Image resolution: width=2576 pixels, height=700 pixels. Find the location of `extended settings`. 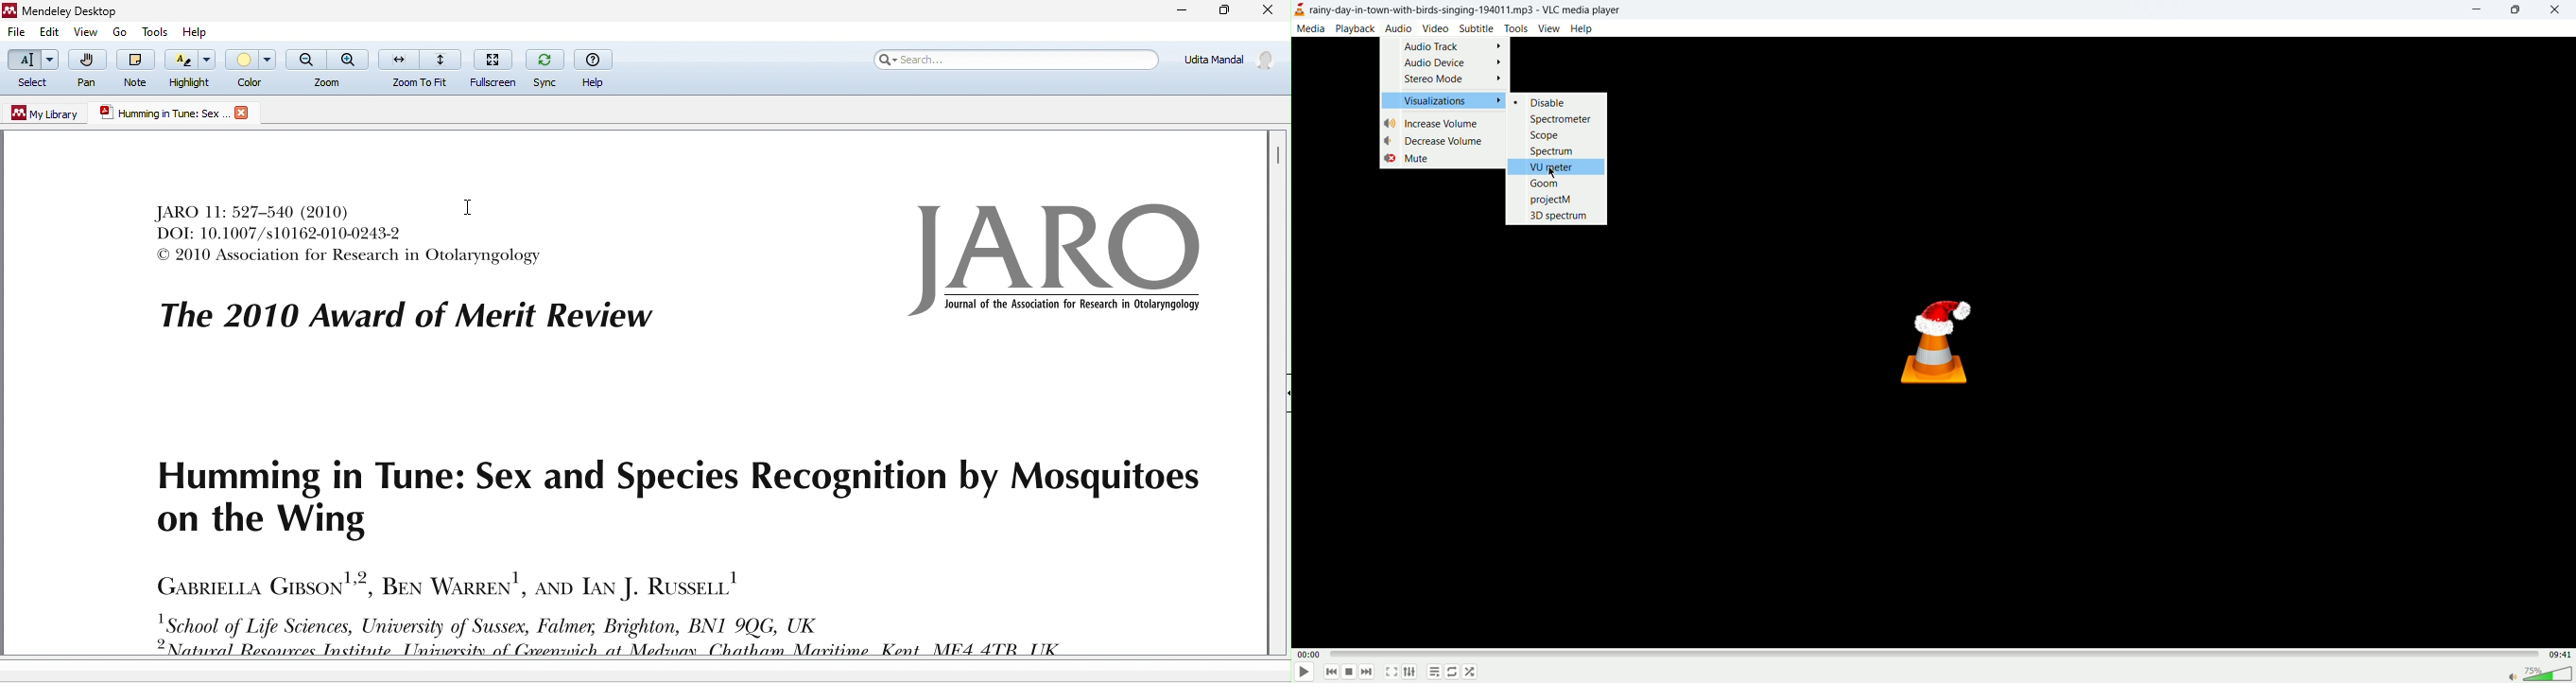

extended settings is located at coordinates (1412, 672).